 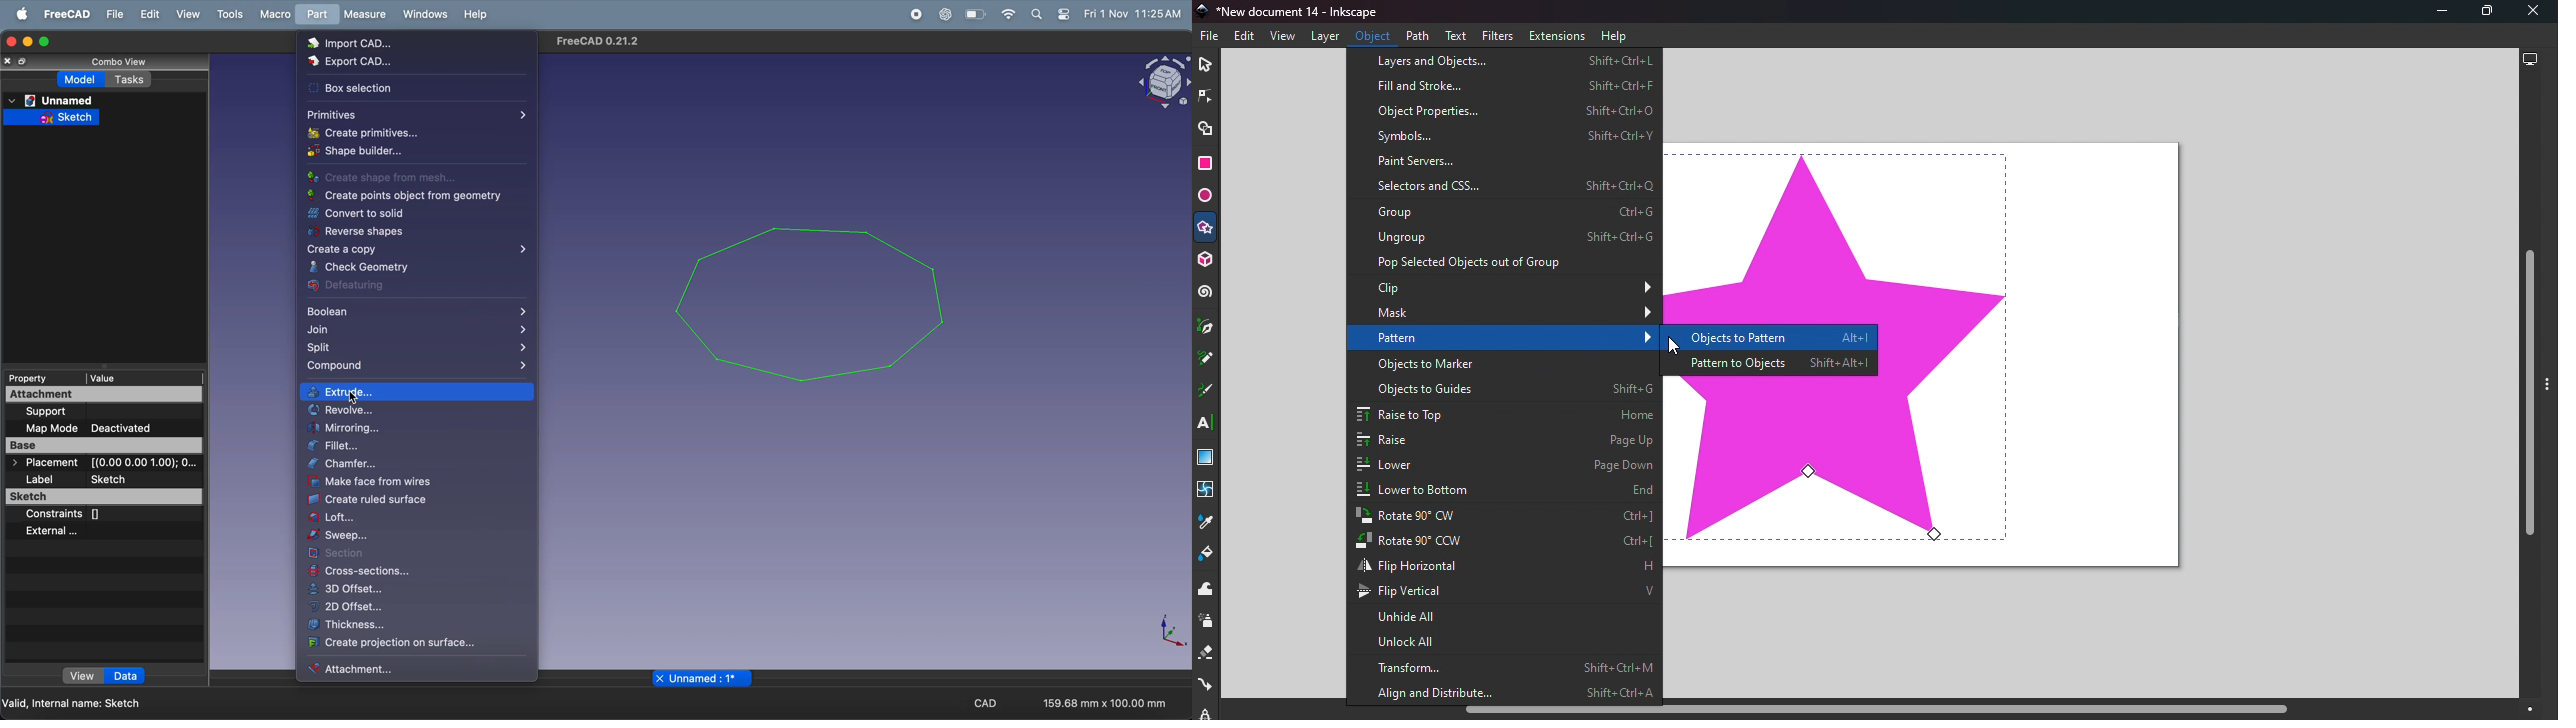 What do you see at coordinates (1508, 694) in the screenshot?
I see `Align and distribute` at bounding box center [1508, 694].